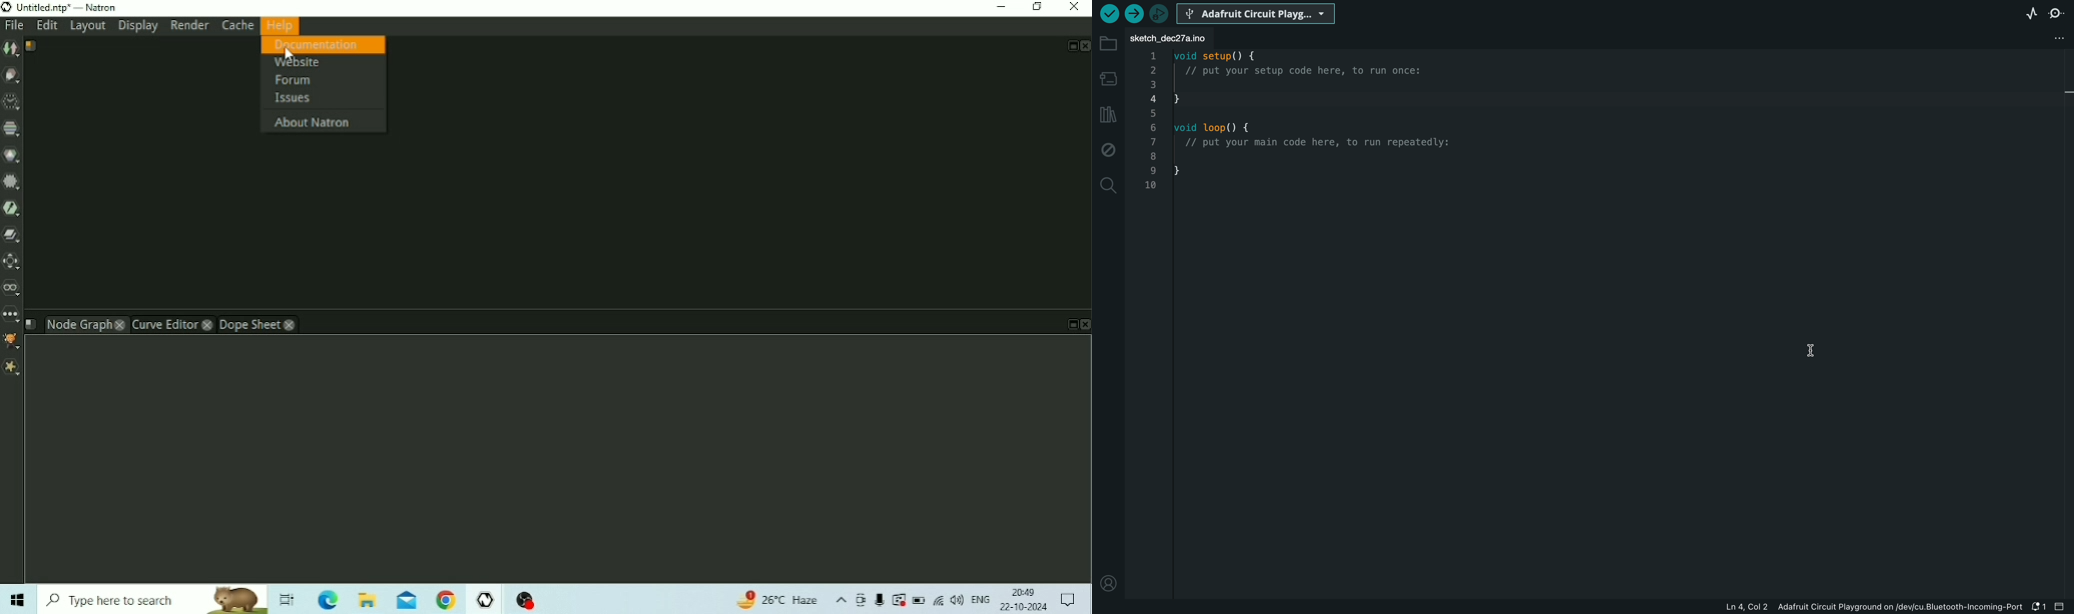 The height and width of the screenshot is (616, 2100). What do you see at coordinates (1160, 14) in the screenshot?
I see `debugger` at bounding box center [1160, 14].